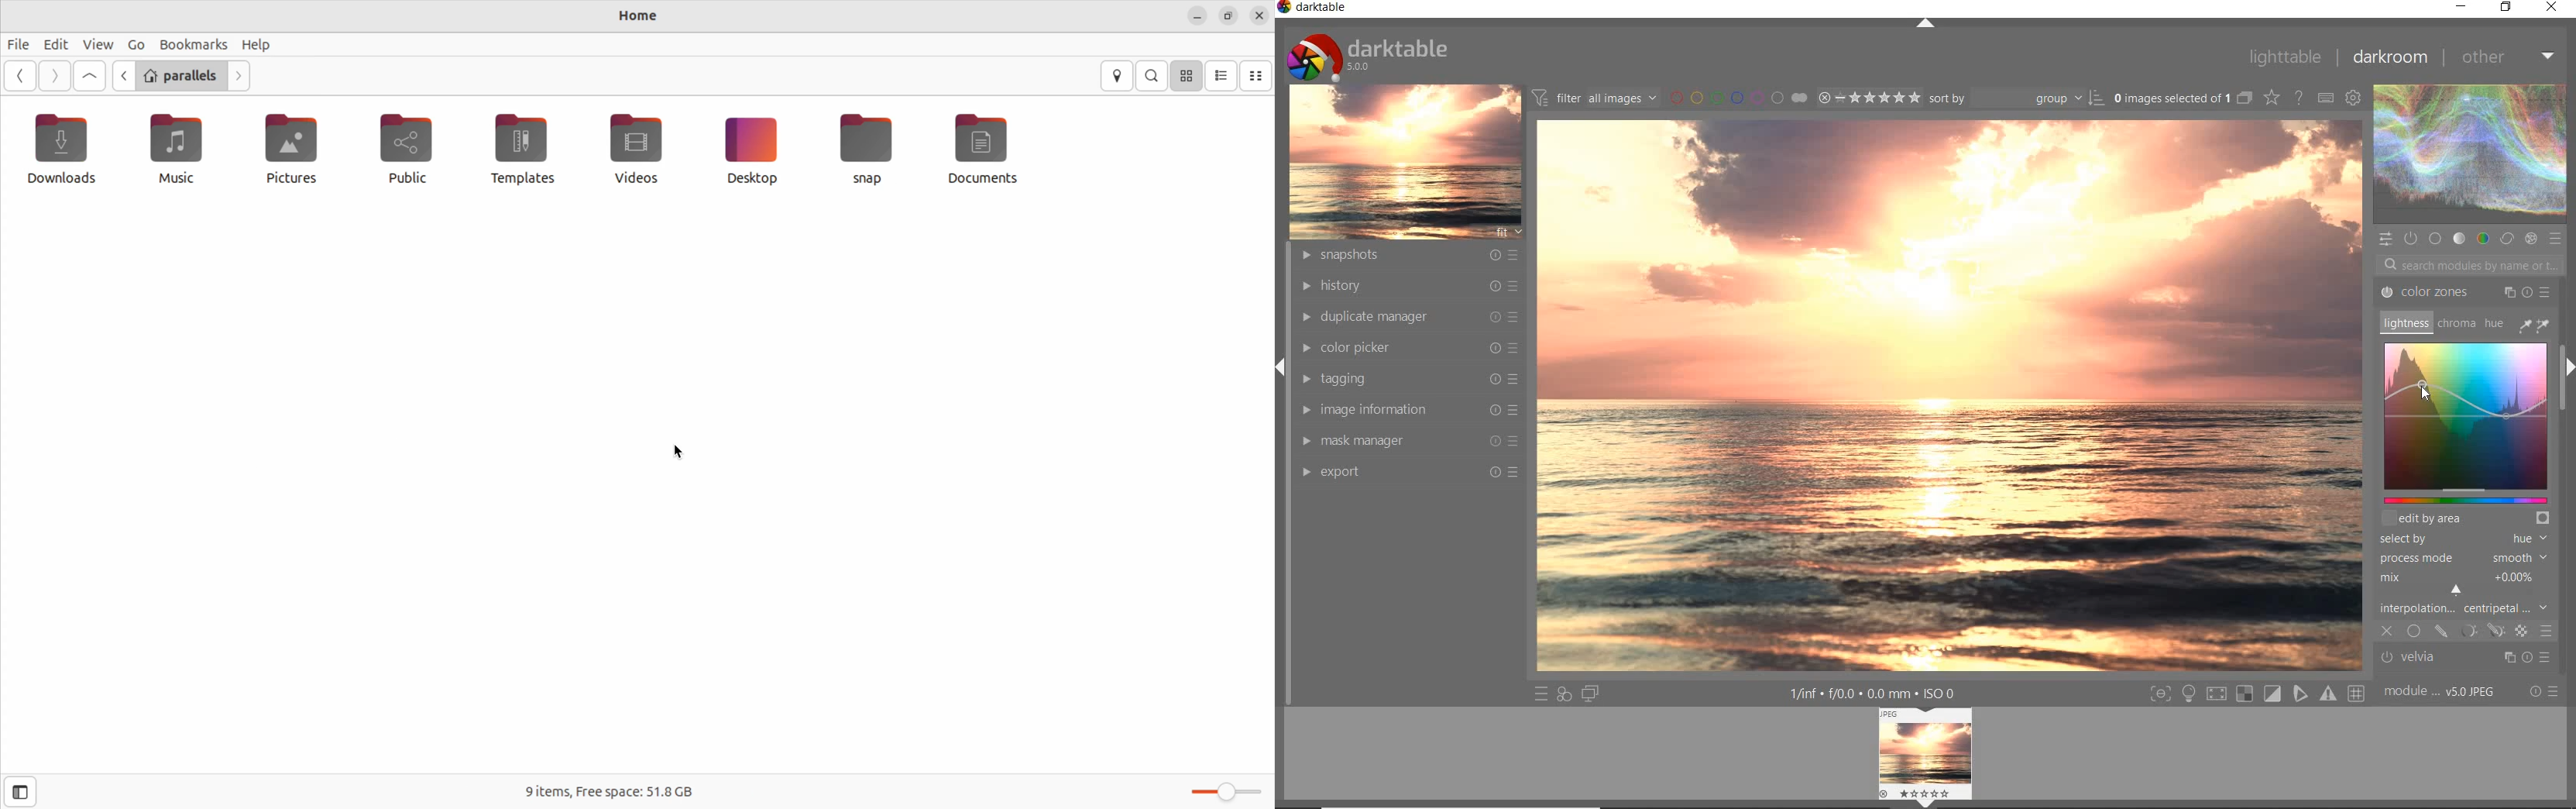  I want to click on public, so click(408, 147).